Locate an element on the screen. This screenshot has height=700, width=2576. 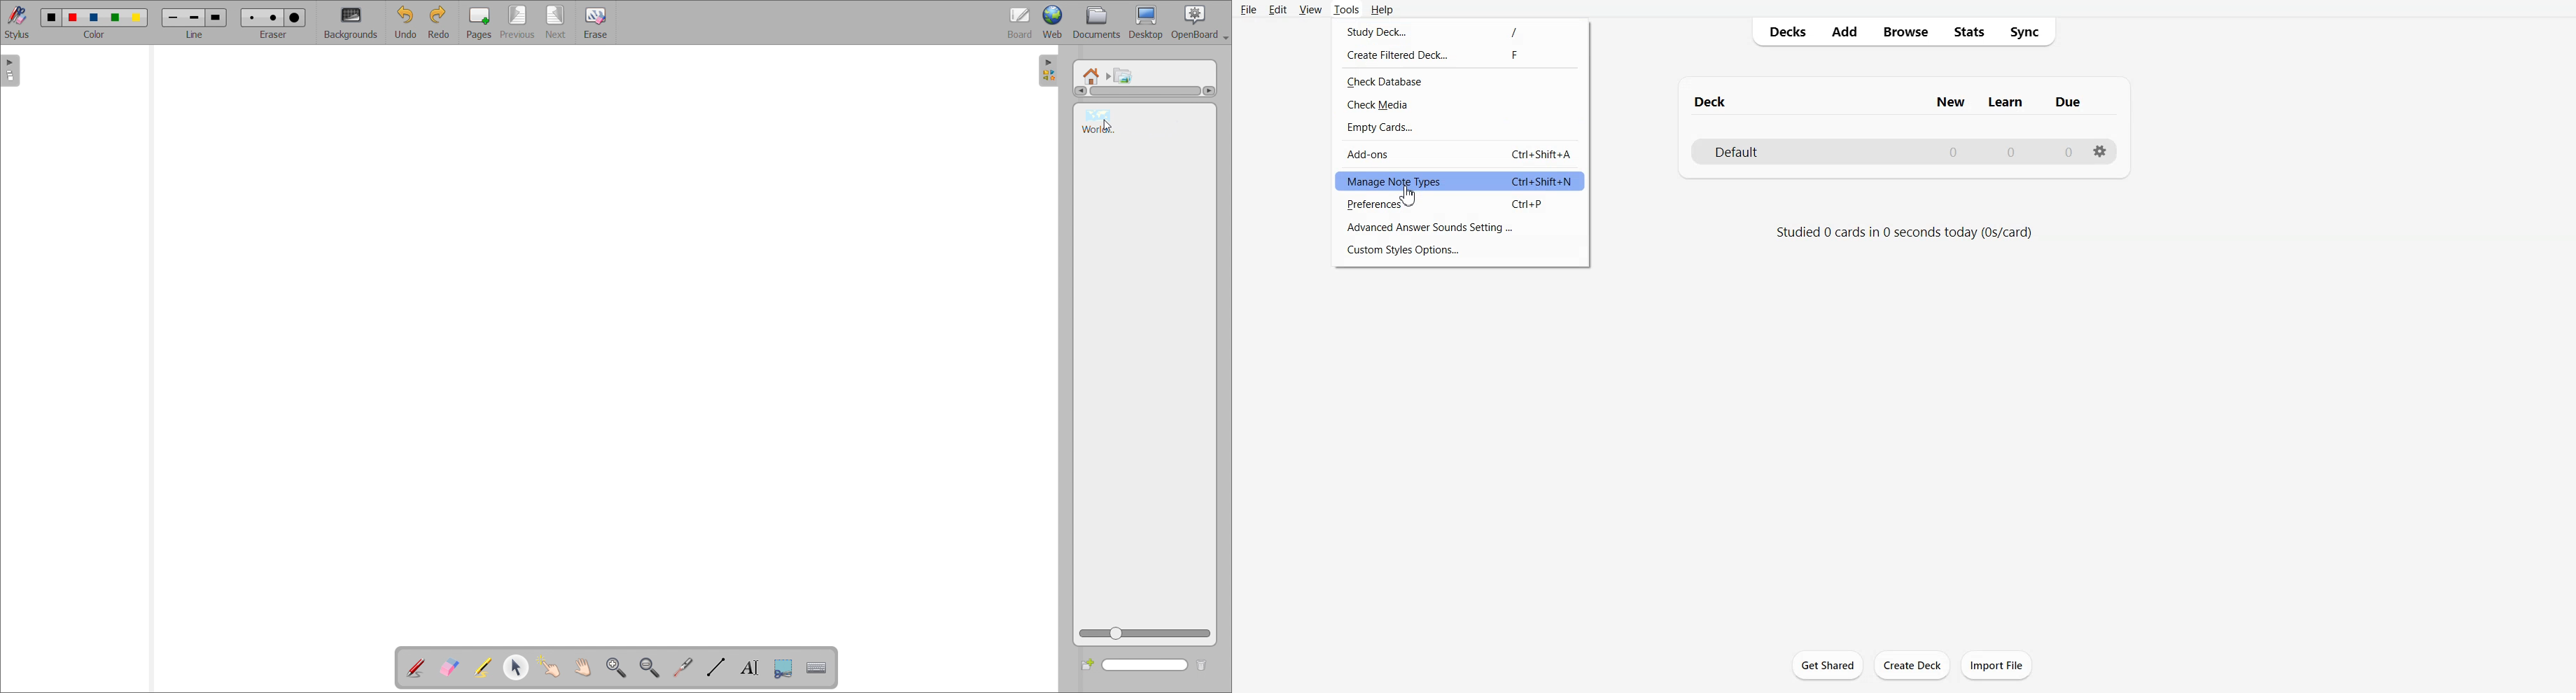
Text 2 is located at coordinates (1904, 232).